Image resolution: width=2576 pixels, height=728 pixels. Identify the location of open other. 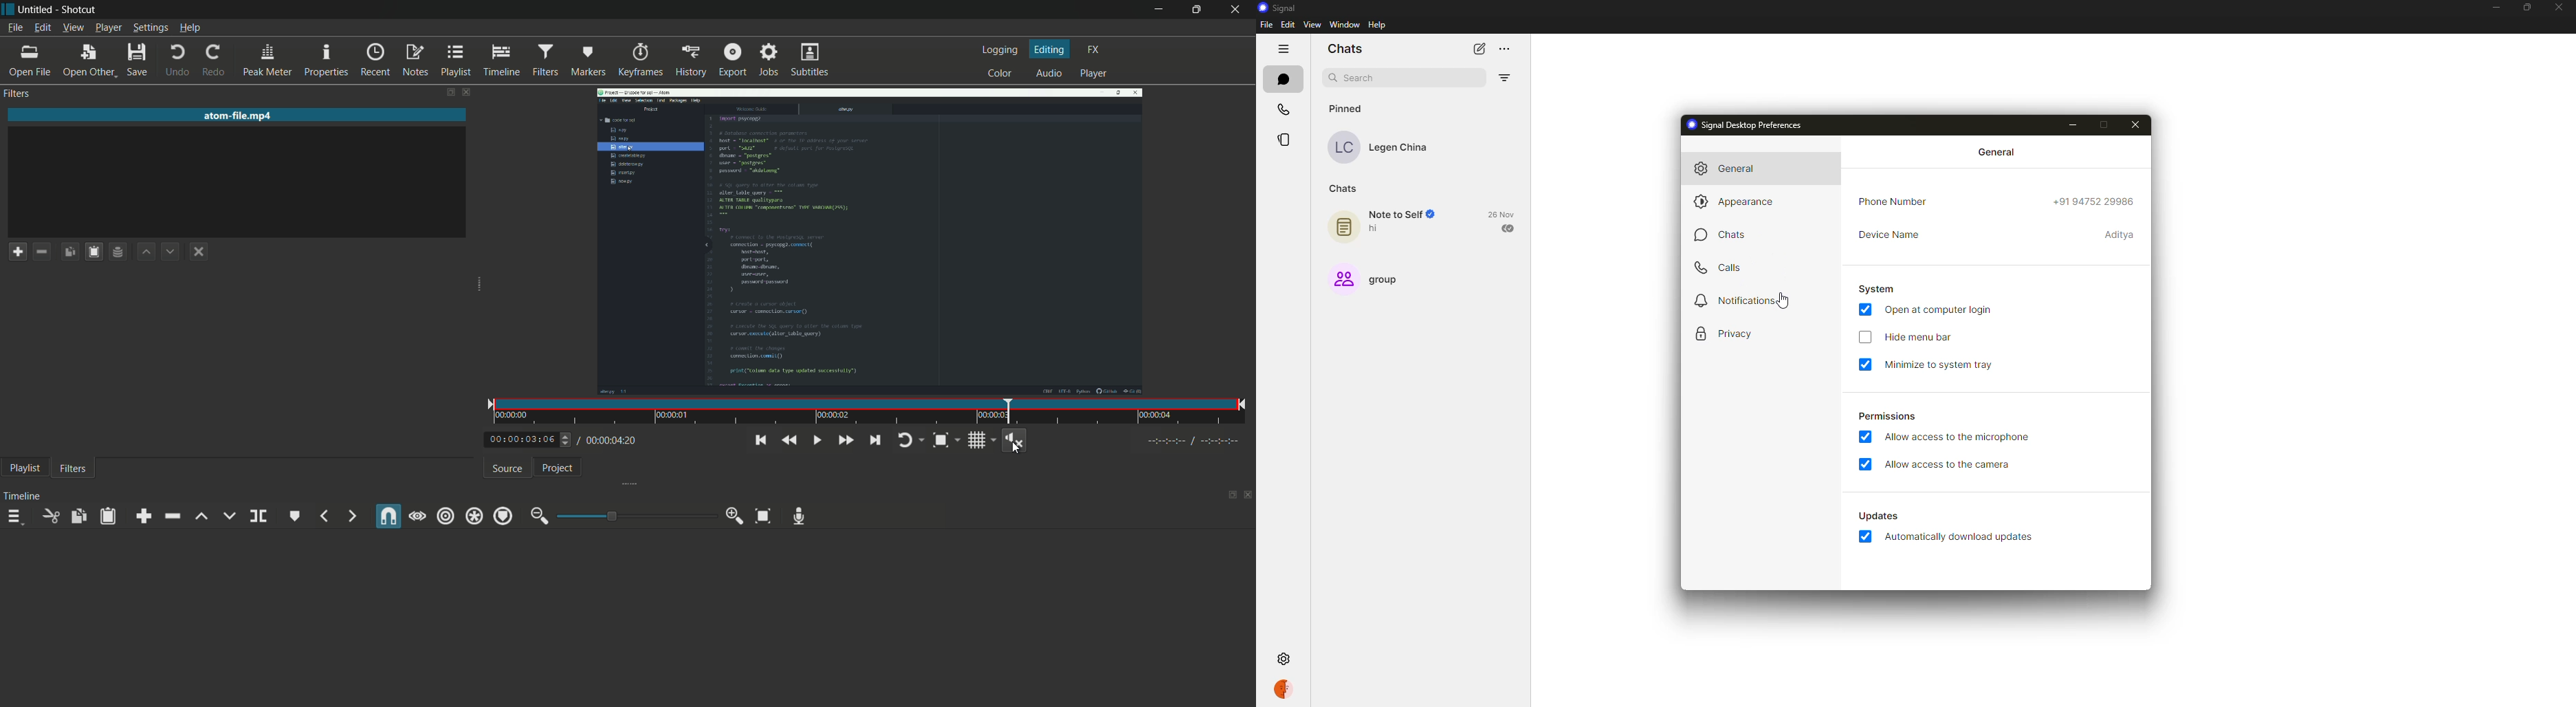
(89, 62).